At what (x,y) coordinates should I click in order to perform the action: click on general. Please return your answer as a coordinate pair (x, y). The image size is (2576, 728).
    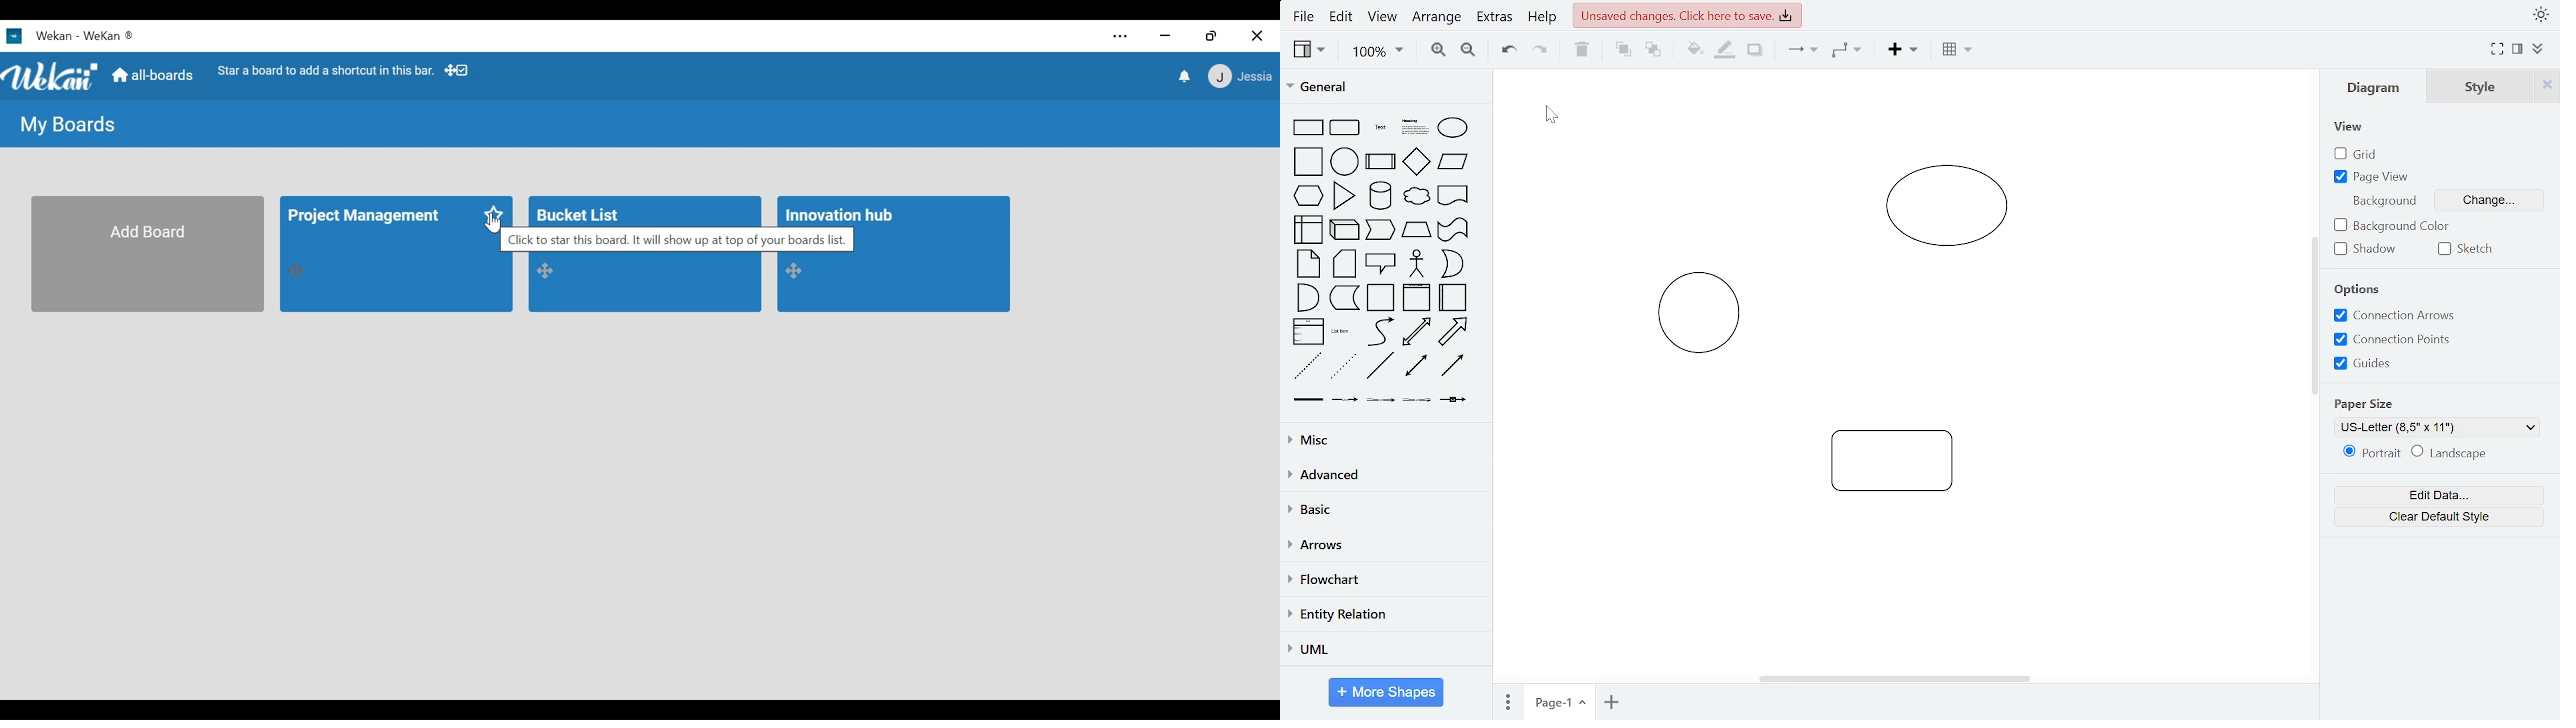
    Looking at the image, I should click on (1382, 88).